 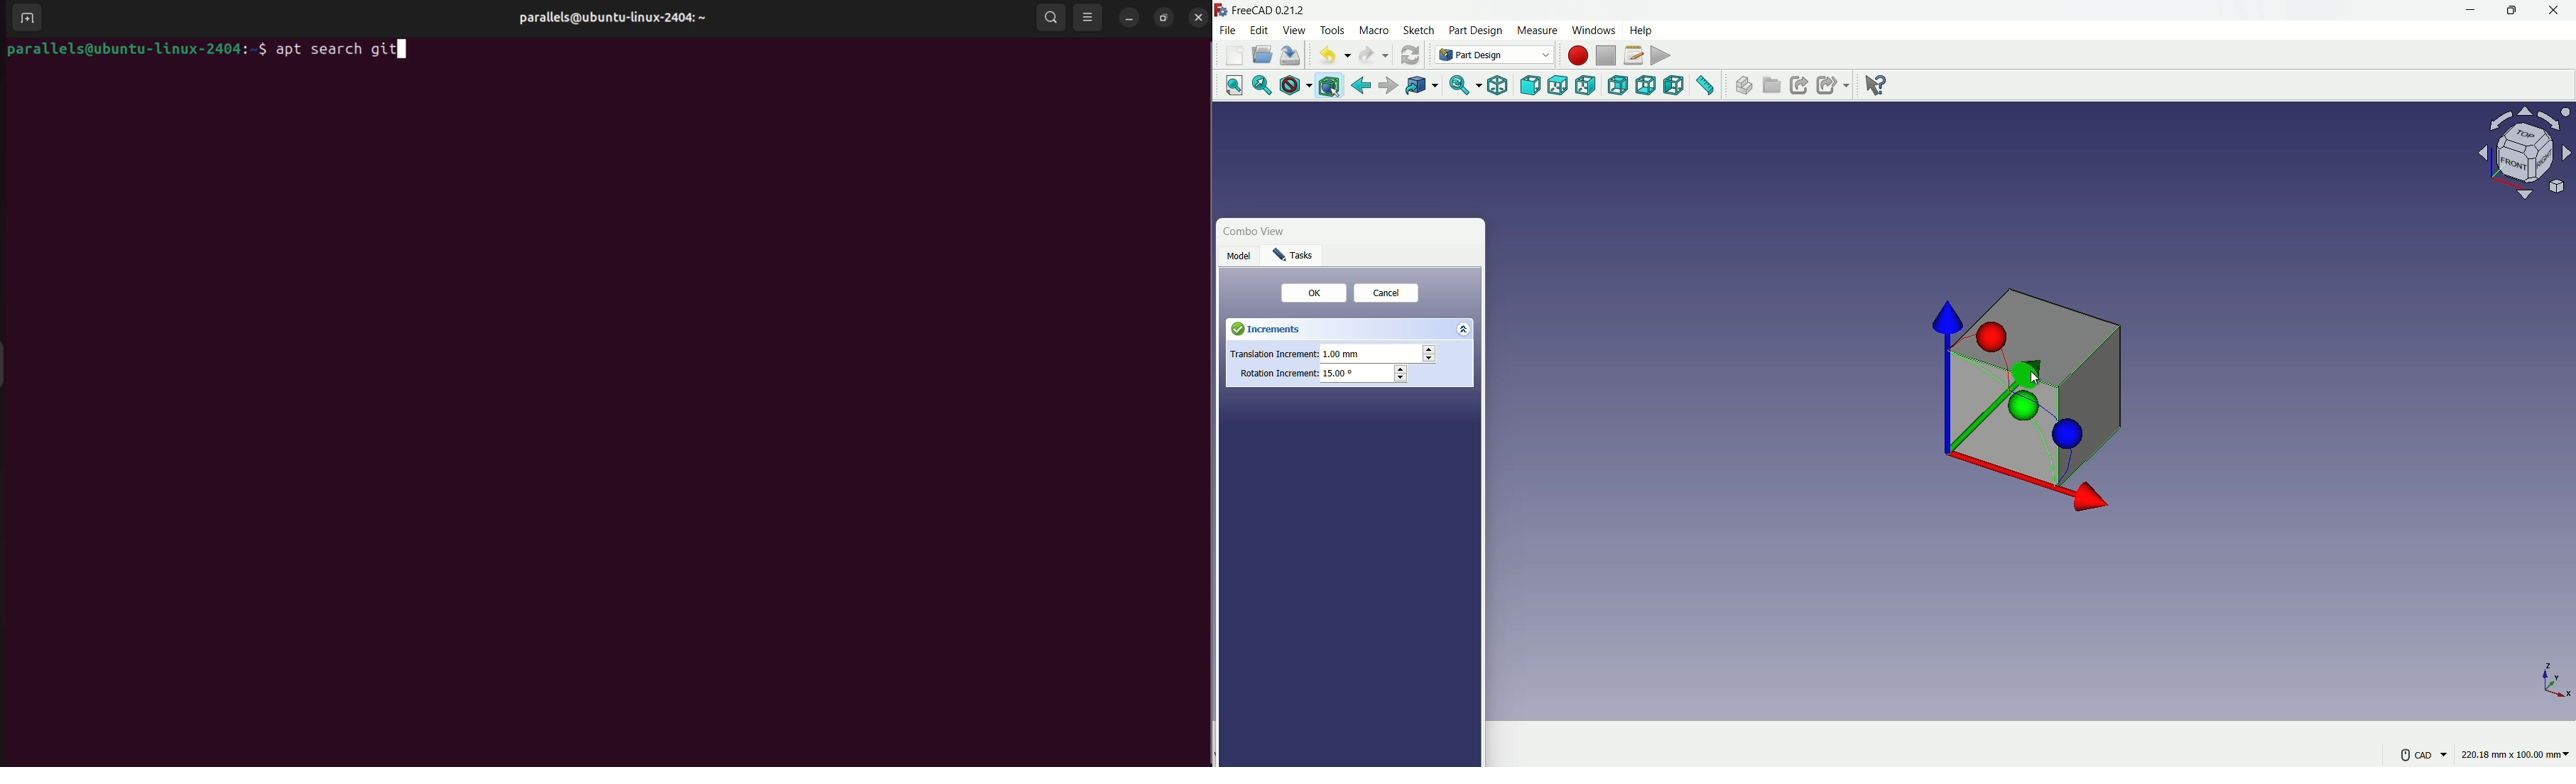 What do you see at coordinates (2510, 10) in the screenshot?
I see `maximize or restore` at bounding box center [2510, 10].